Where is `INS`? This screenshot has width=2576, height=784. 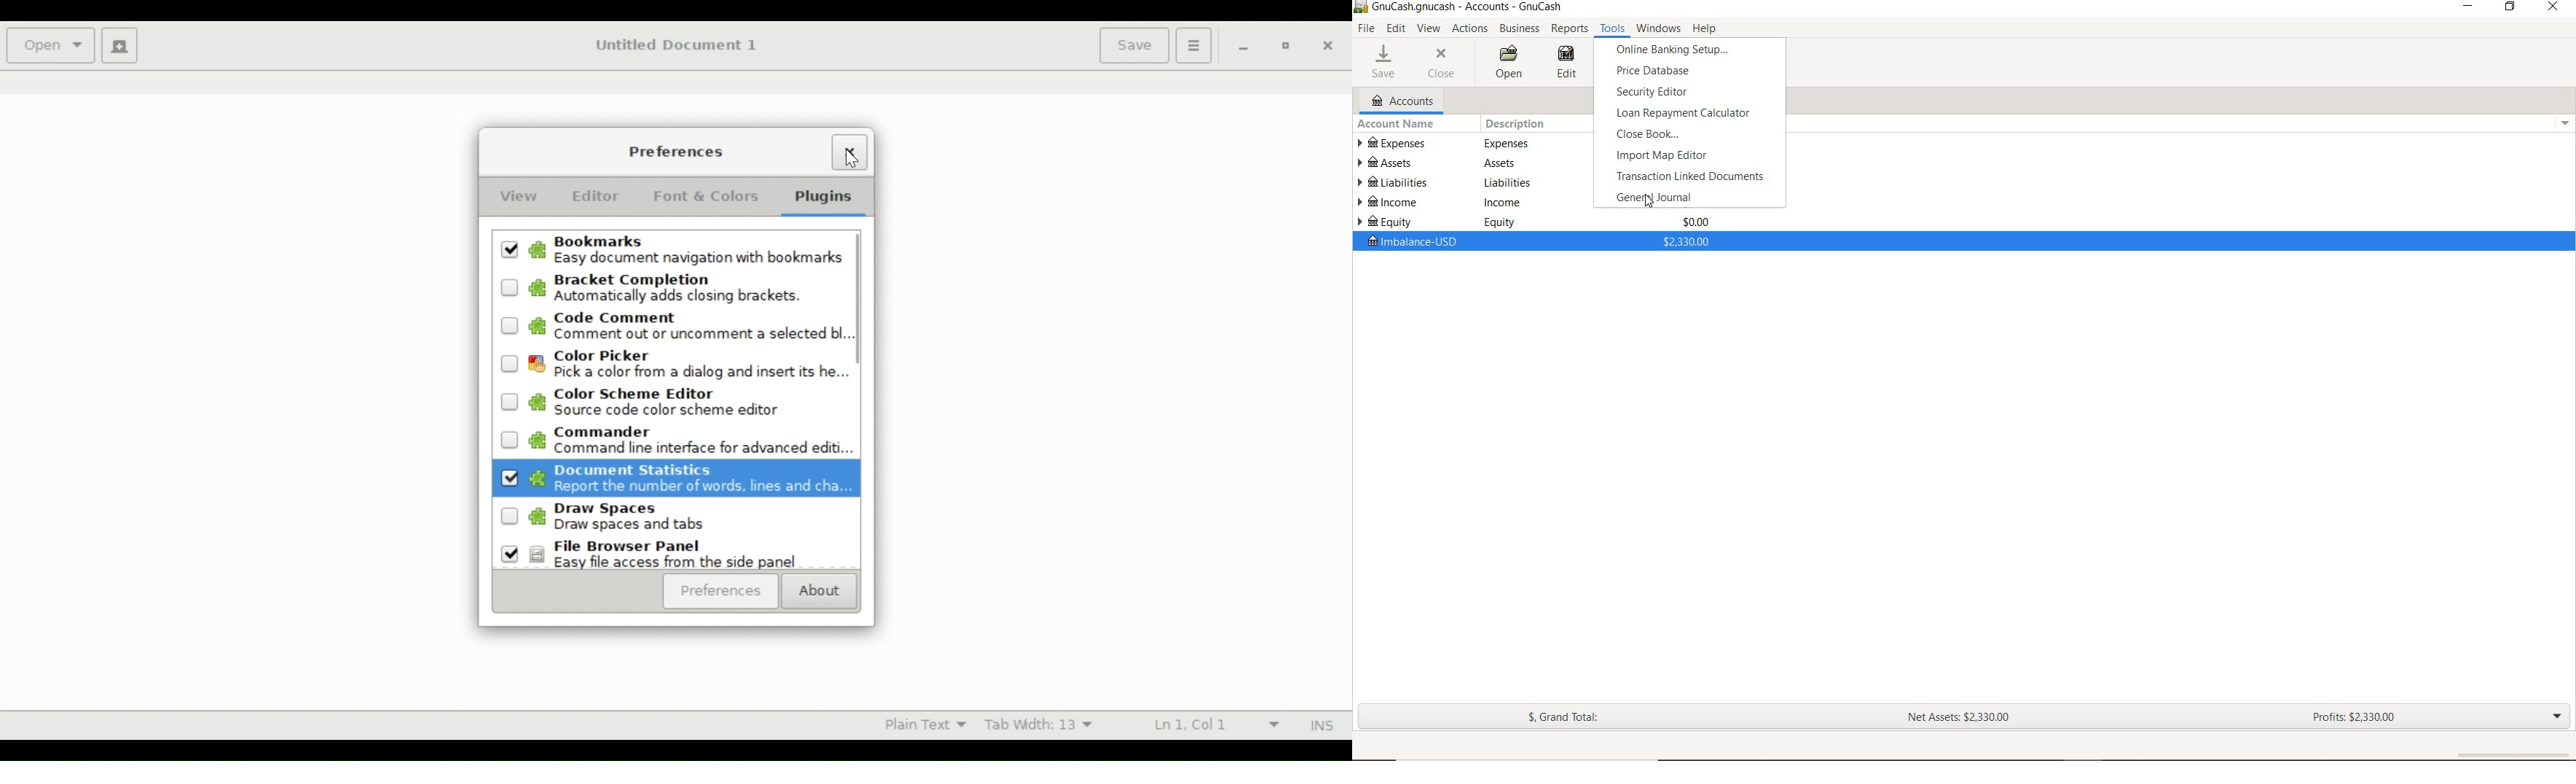
INS is located at coordinates (1319, 725).